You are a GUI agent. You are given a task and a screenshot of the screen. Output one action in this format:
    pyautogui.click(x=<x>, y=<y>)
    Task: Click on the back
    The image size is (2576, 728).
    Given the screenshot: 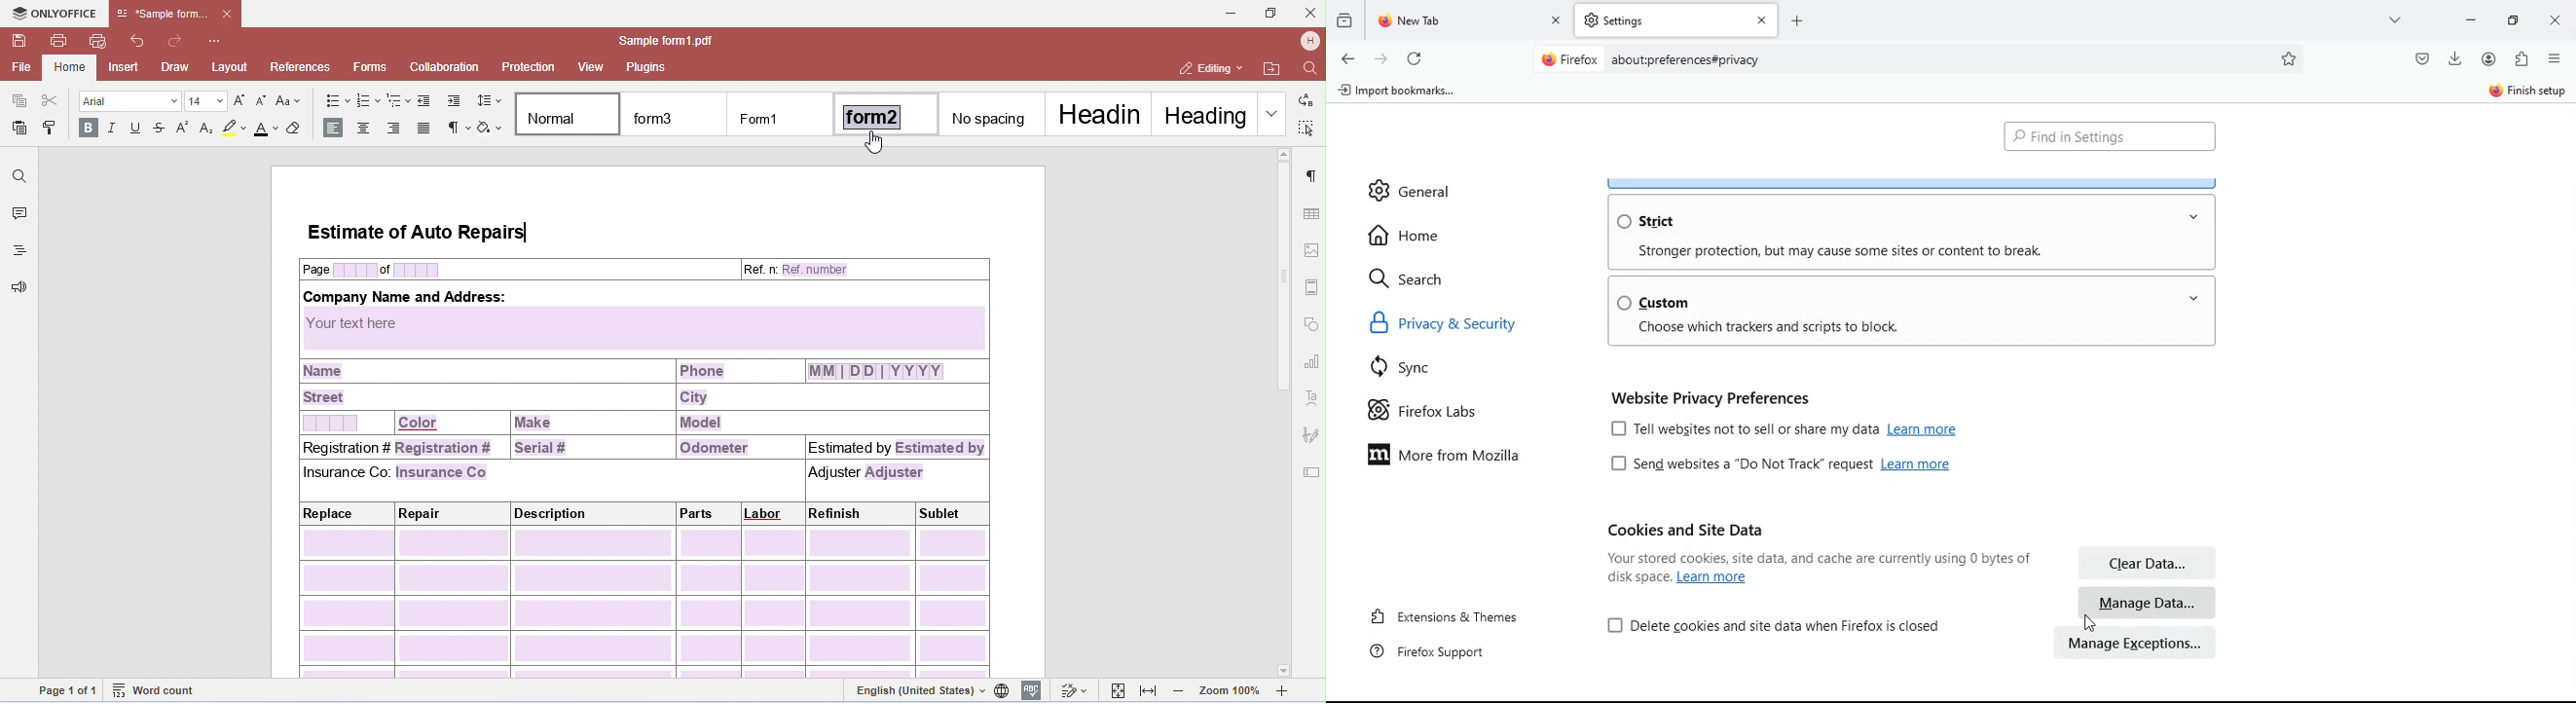 What is the action you would take?
    pyautogui.click(x=1346, y=59)
    